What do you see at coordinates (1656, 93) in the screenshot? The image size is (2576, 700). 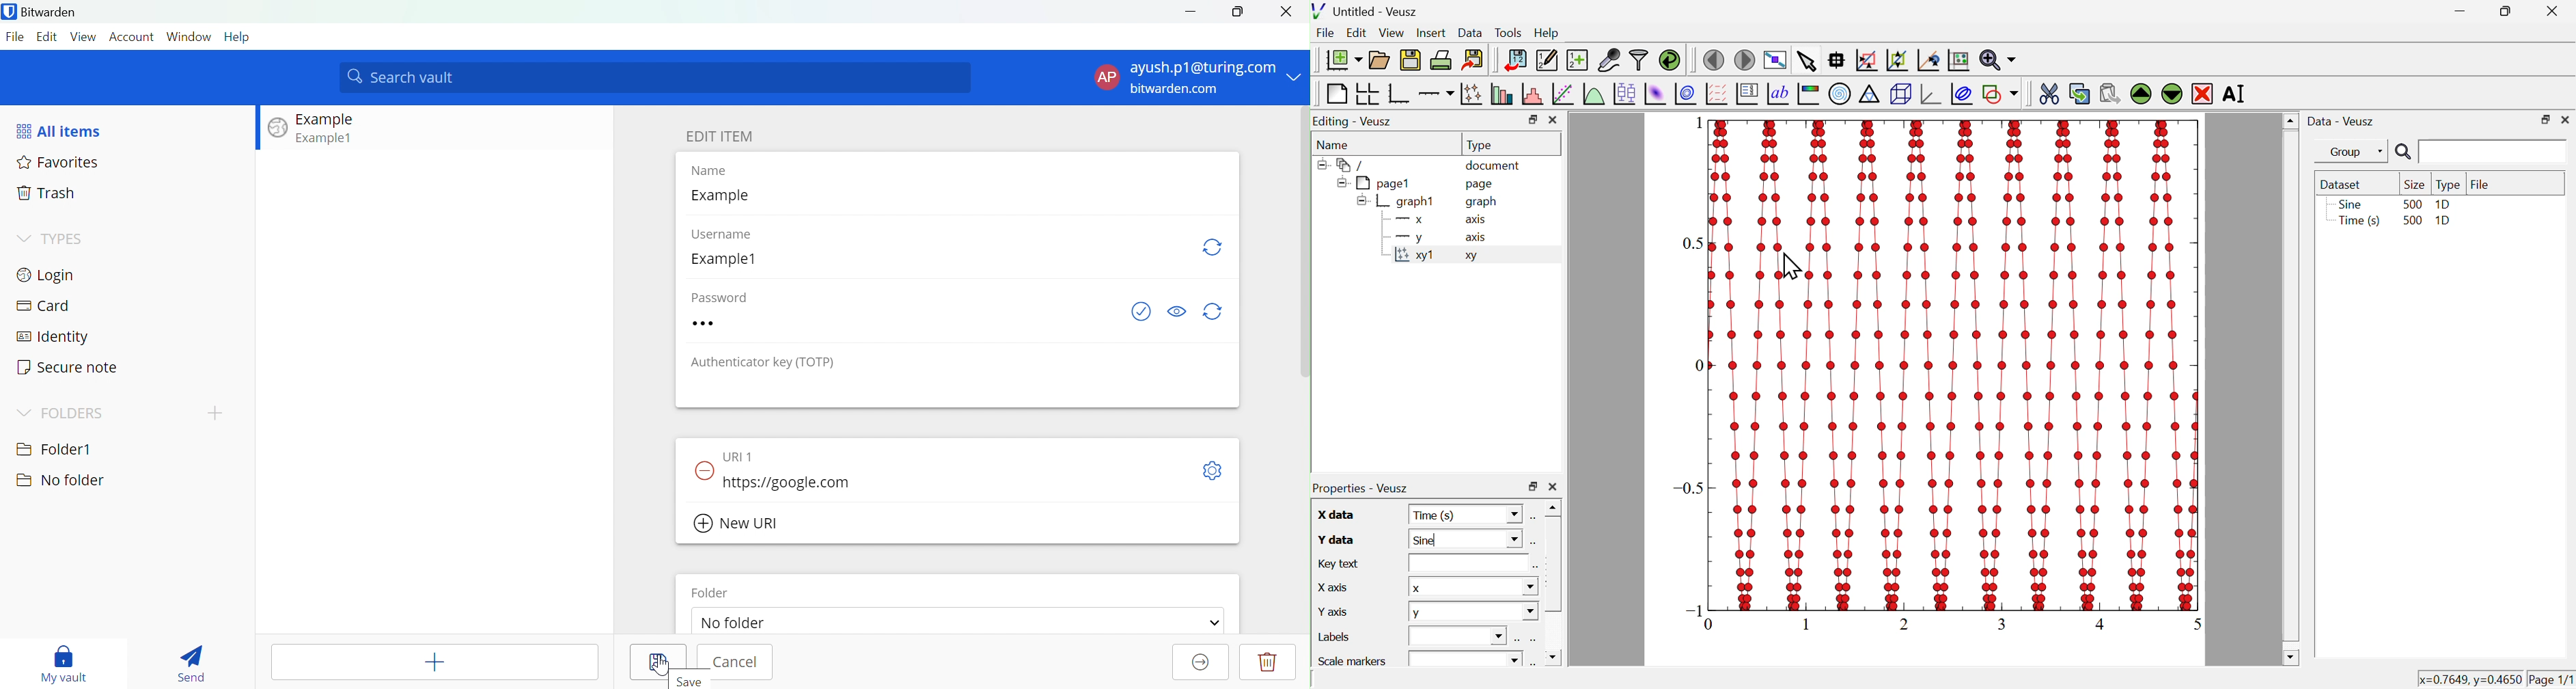 I see `plot a 2d dataset as an image` at bounding box center [1656, 93].